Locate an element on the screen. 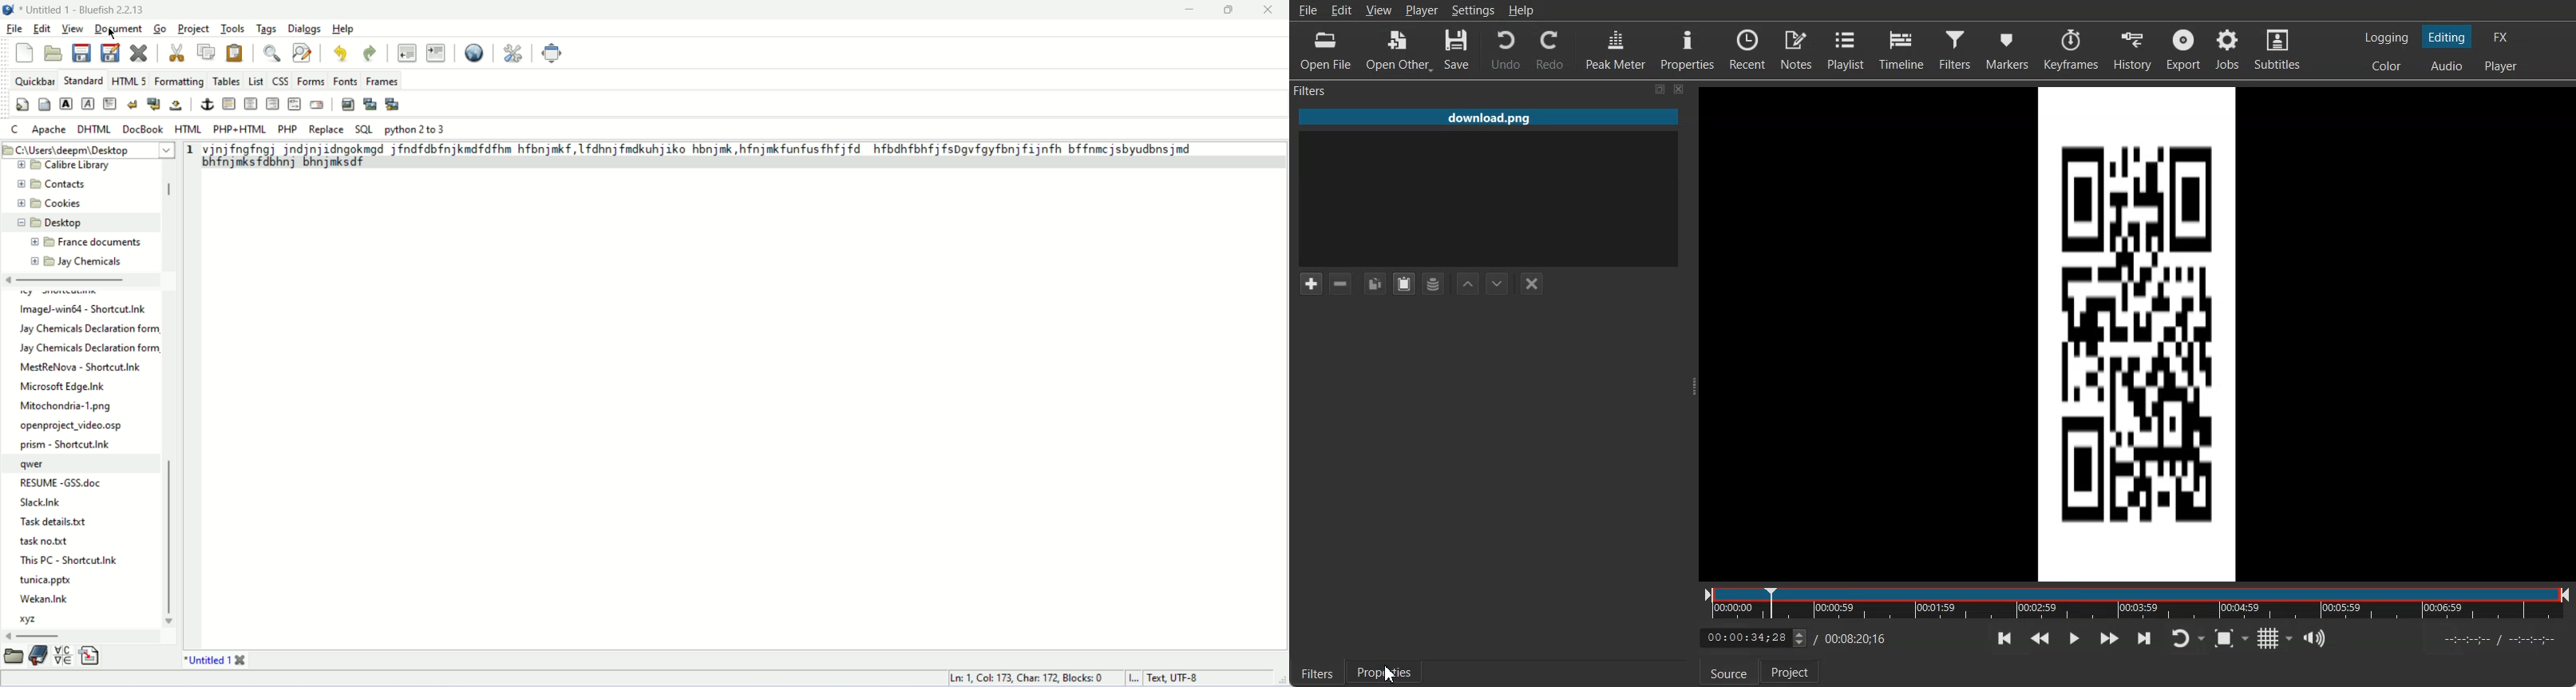  Toggle player looping is located at coordinates (2187, 638).